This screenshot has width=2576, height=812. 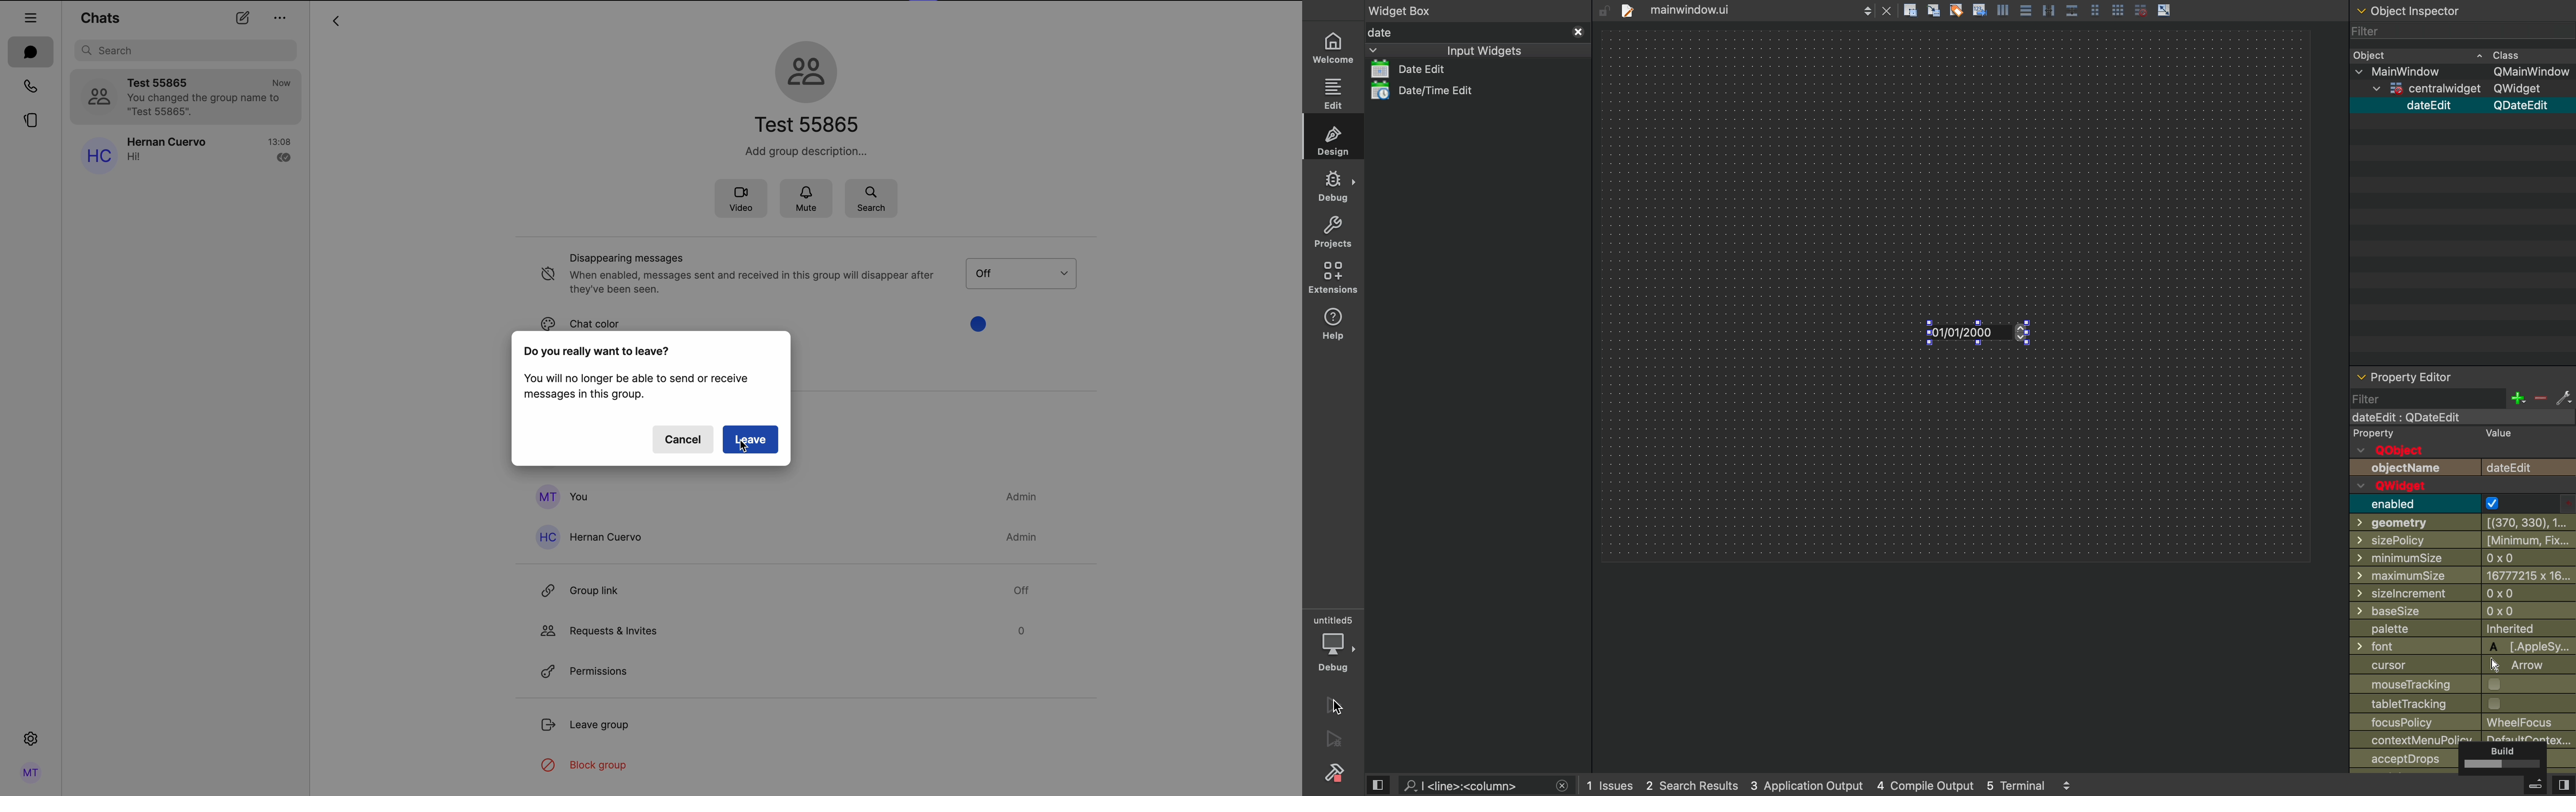 I want to click on property editor, so click(x=2461, y=376).